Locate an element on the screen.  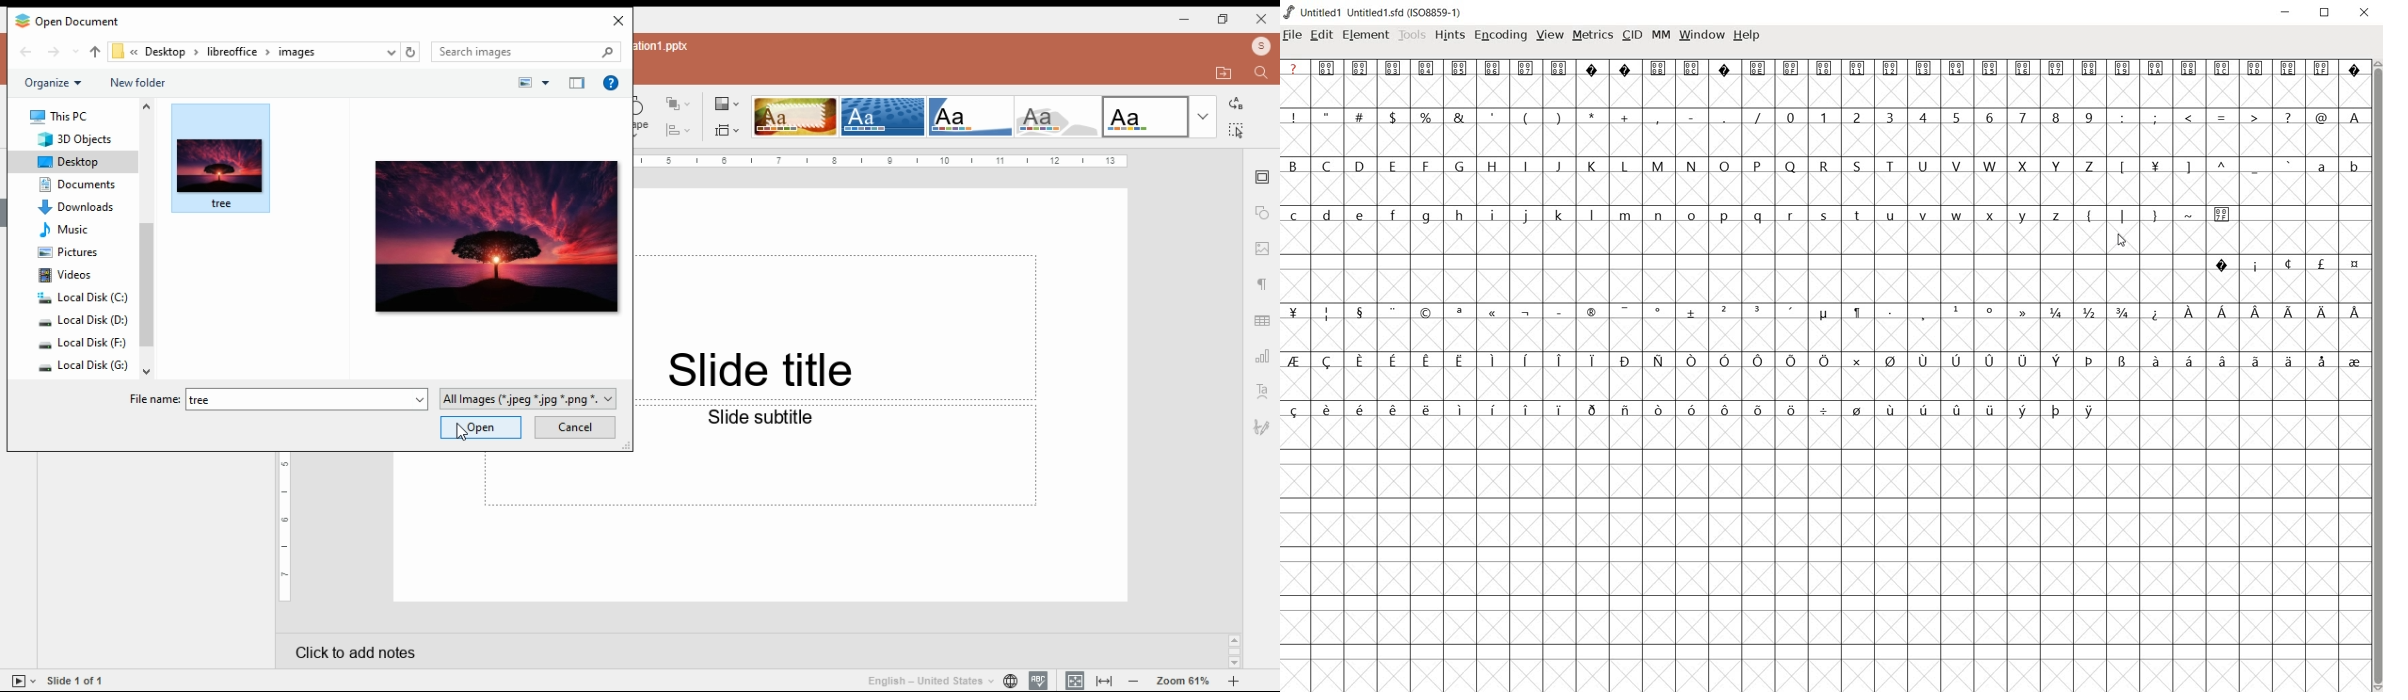
scroll bar is located at coordinates (146, 237).